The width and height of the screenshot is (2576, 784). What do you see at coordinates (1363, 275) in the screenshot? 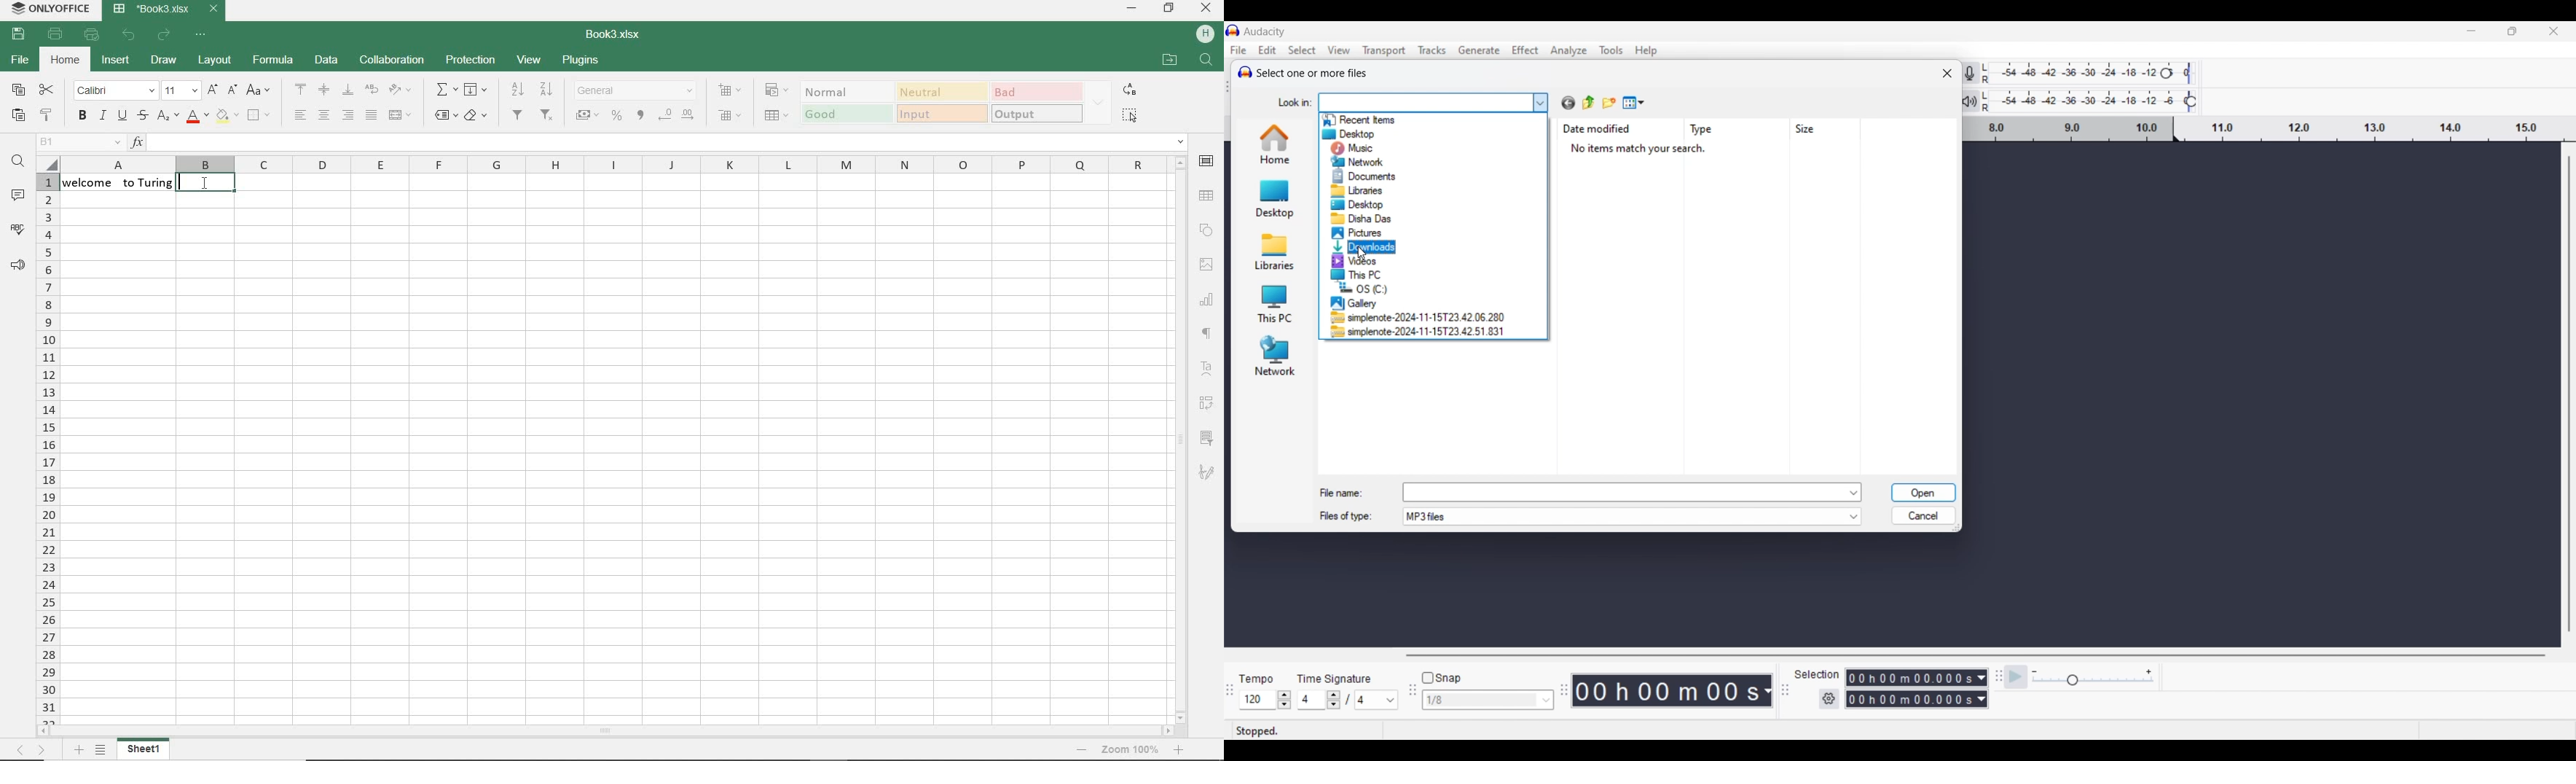
I see `This PC` at bounding box center [1363, 275].